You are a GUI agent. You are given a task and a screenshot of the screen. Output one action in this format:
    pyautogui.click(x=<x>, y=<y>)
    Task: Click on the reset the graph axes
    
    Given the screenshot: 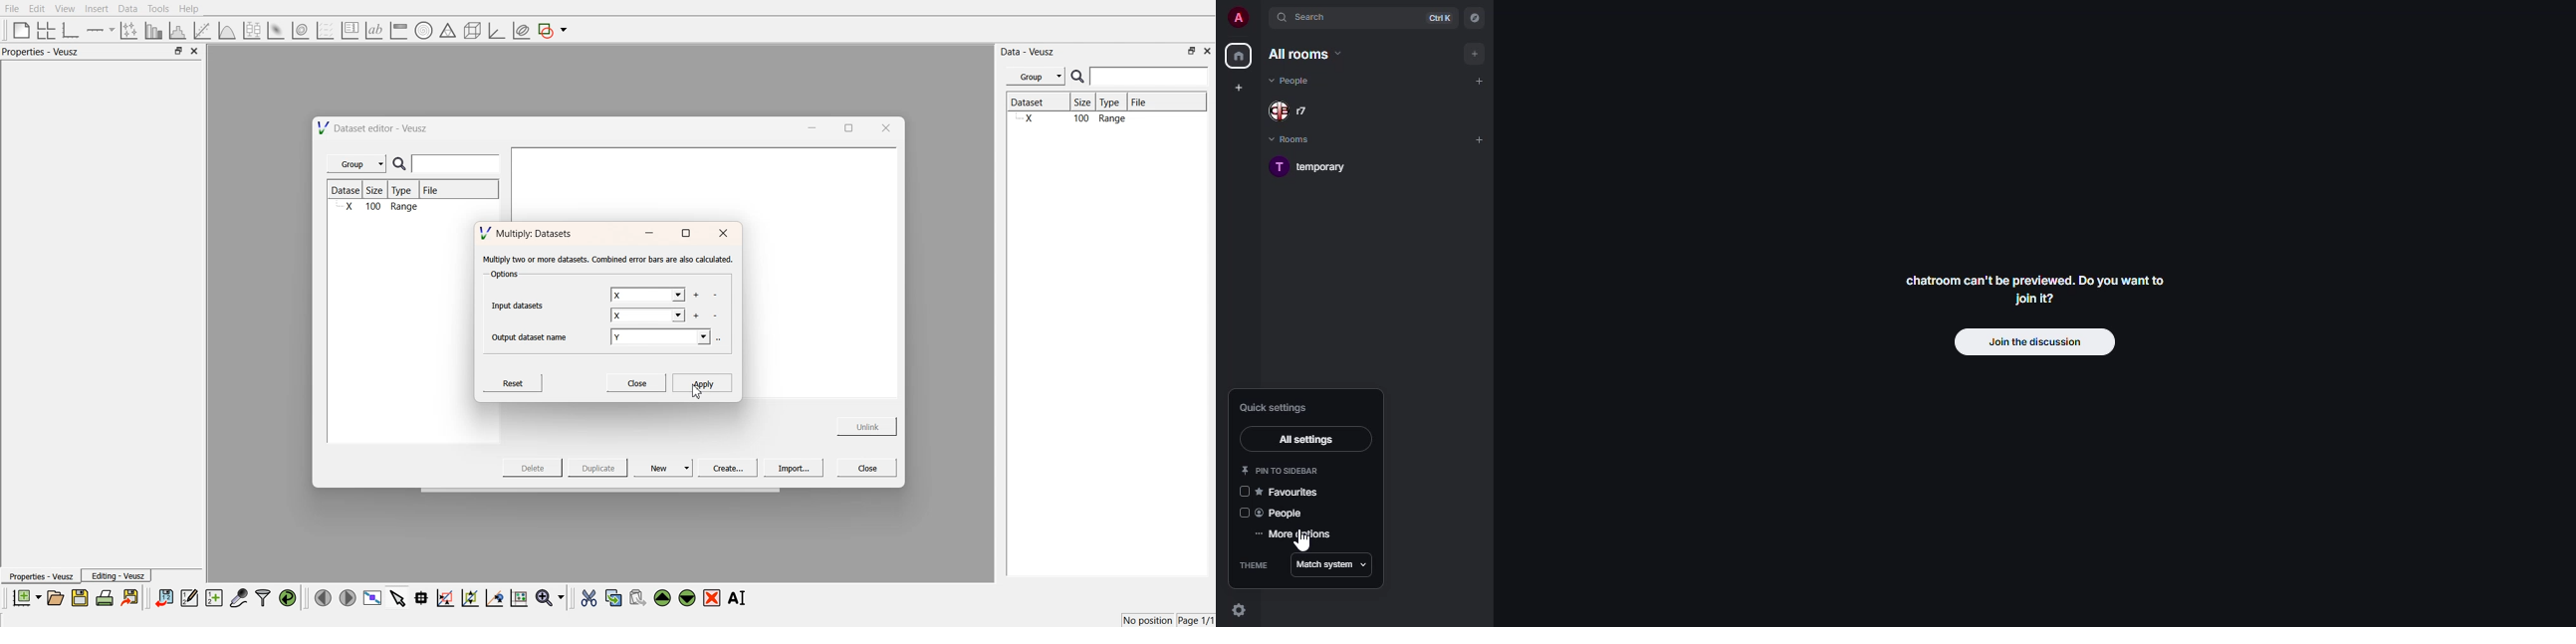 What is the action you would take?
    pyautogui.click(x=519, y=598)
    